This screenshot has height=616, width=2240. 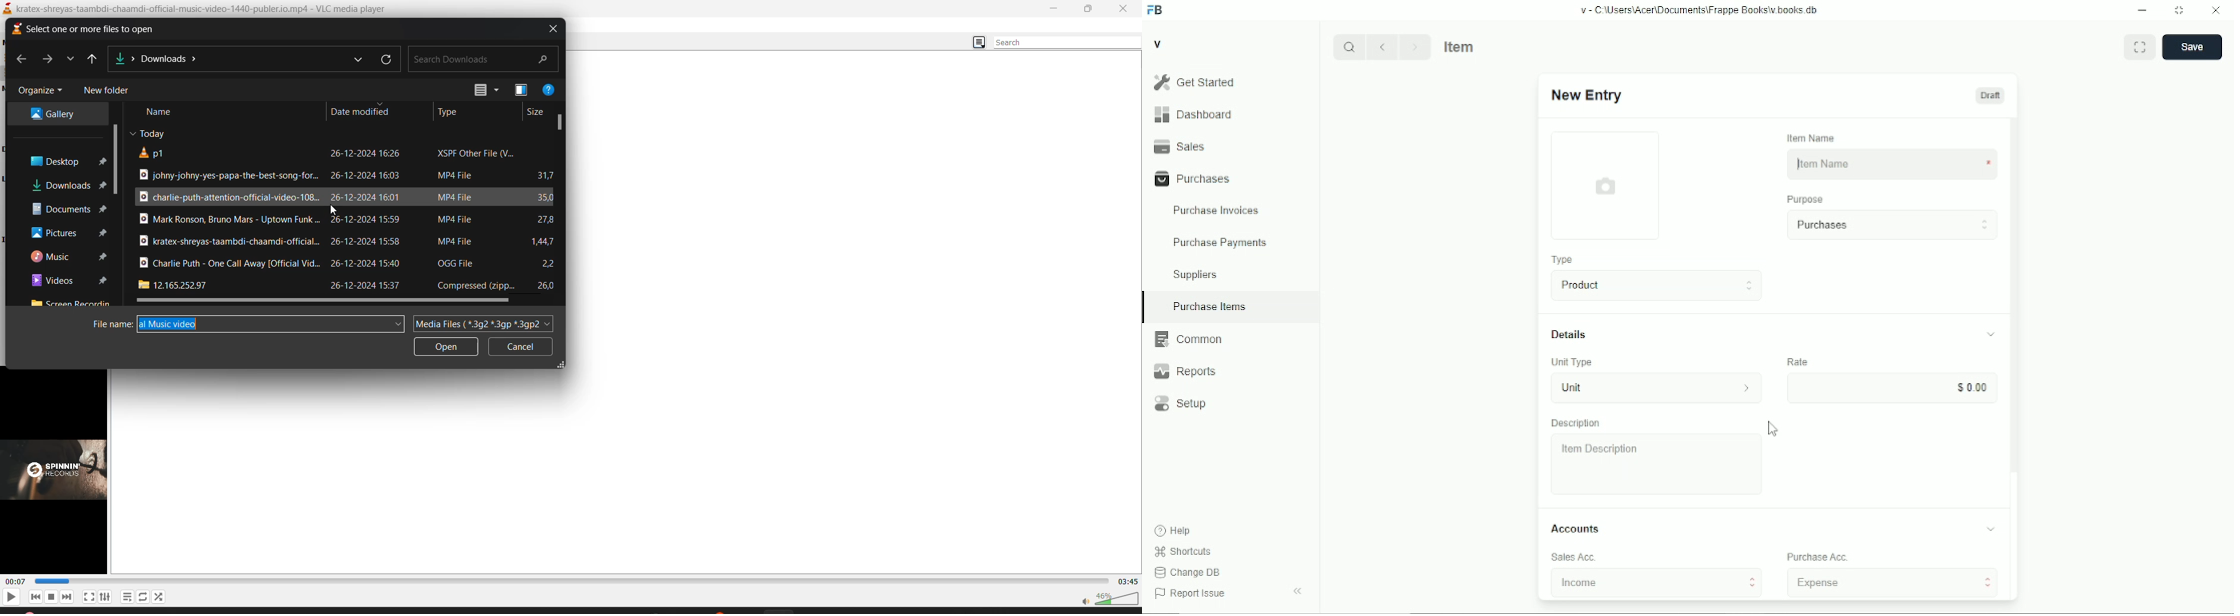 I want to click on date modified, so click(x=367, y=153).